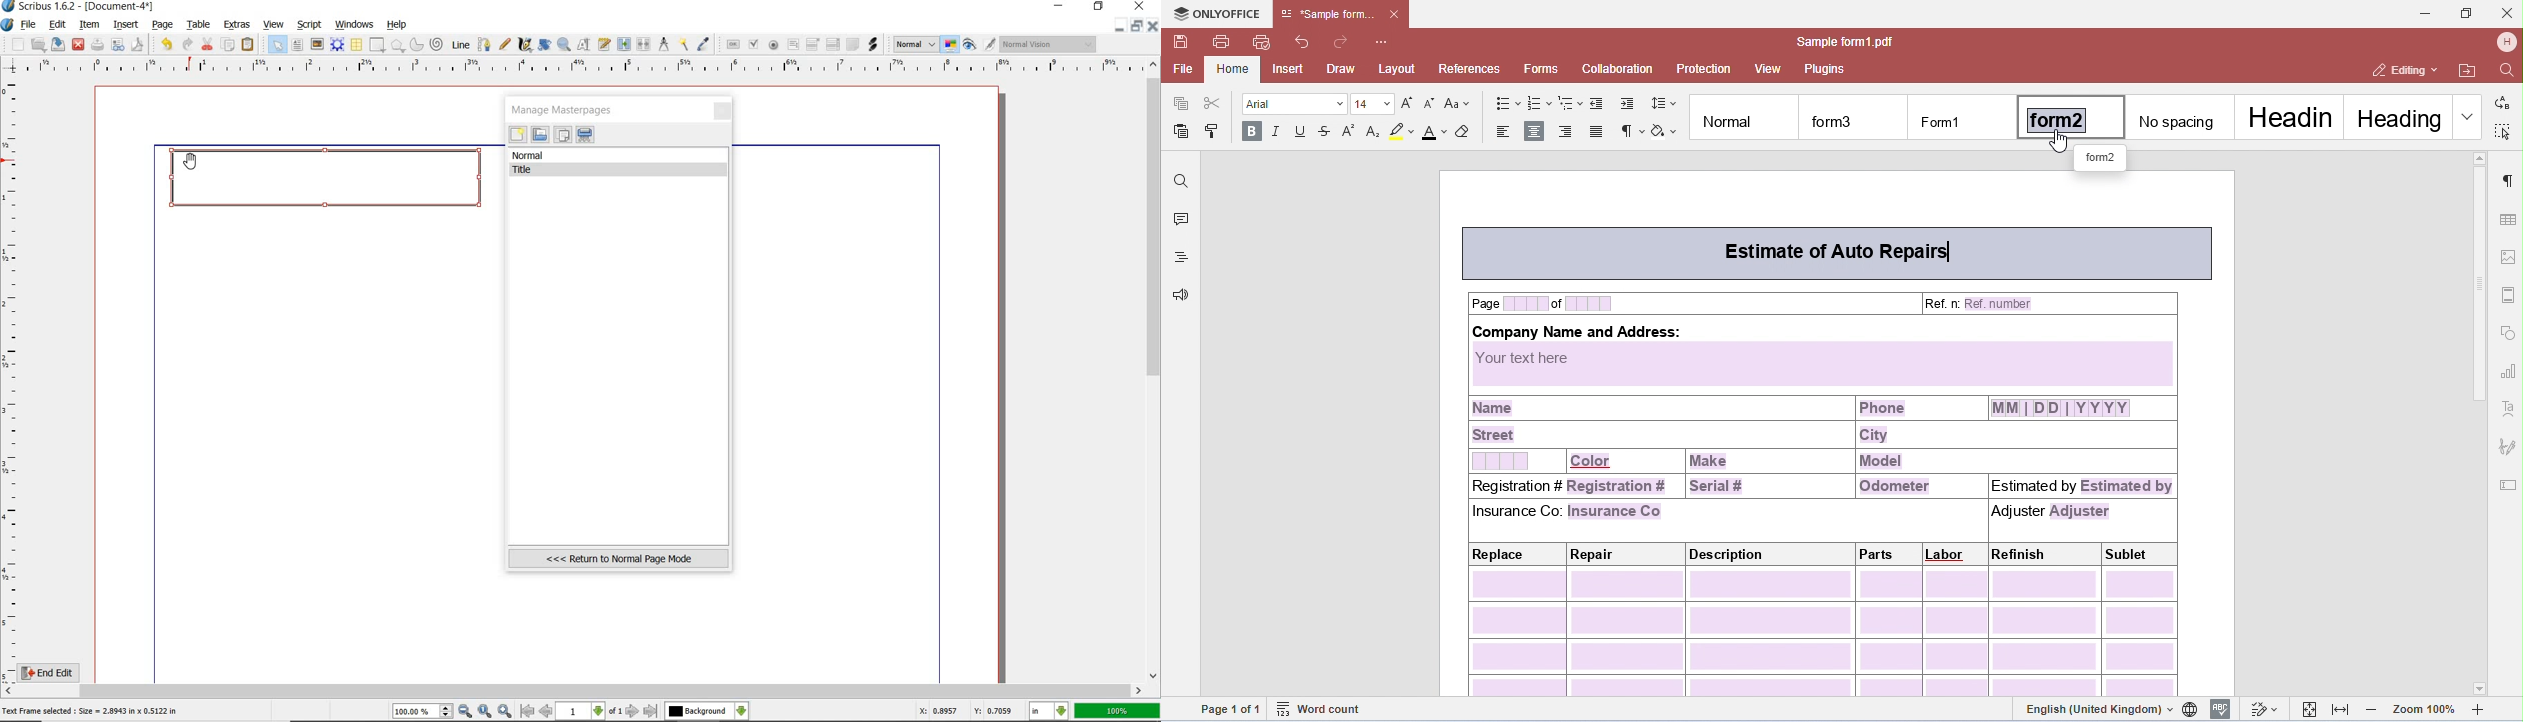 This screenshot has width=2548, height=728. I want to click on in, so click(1050, 712).